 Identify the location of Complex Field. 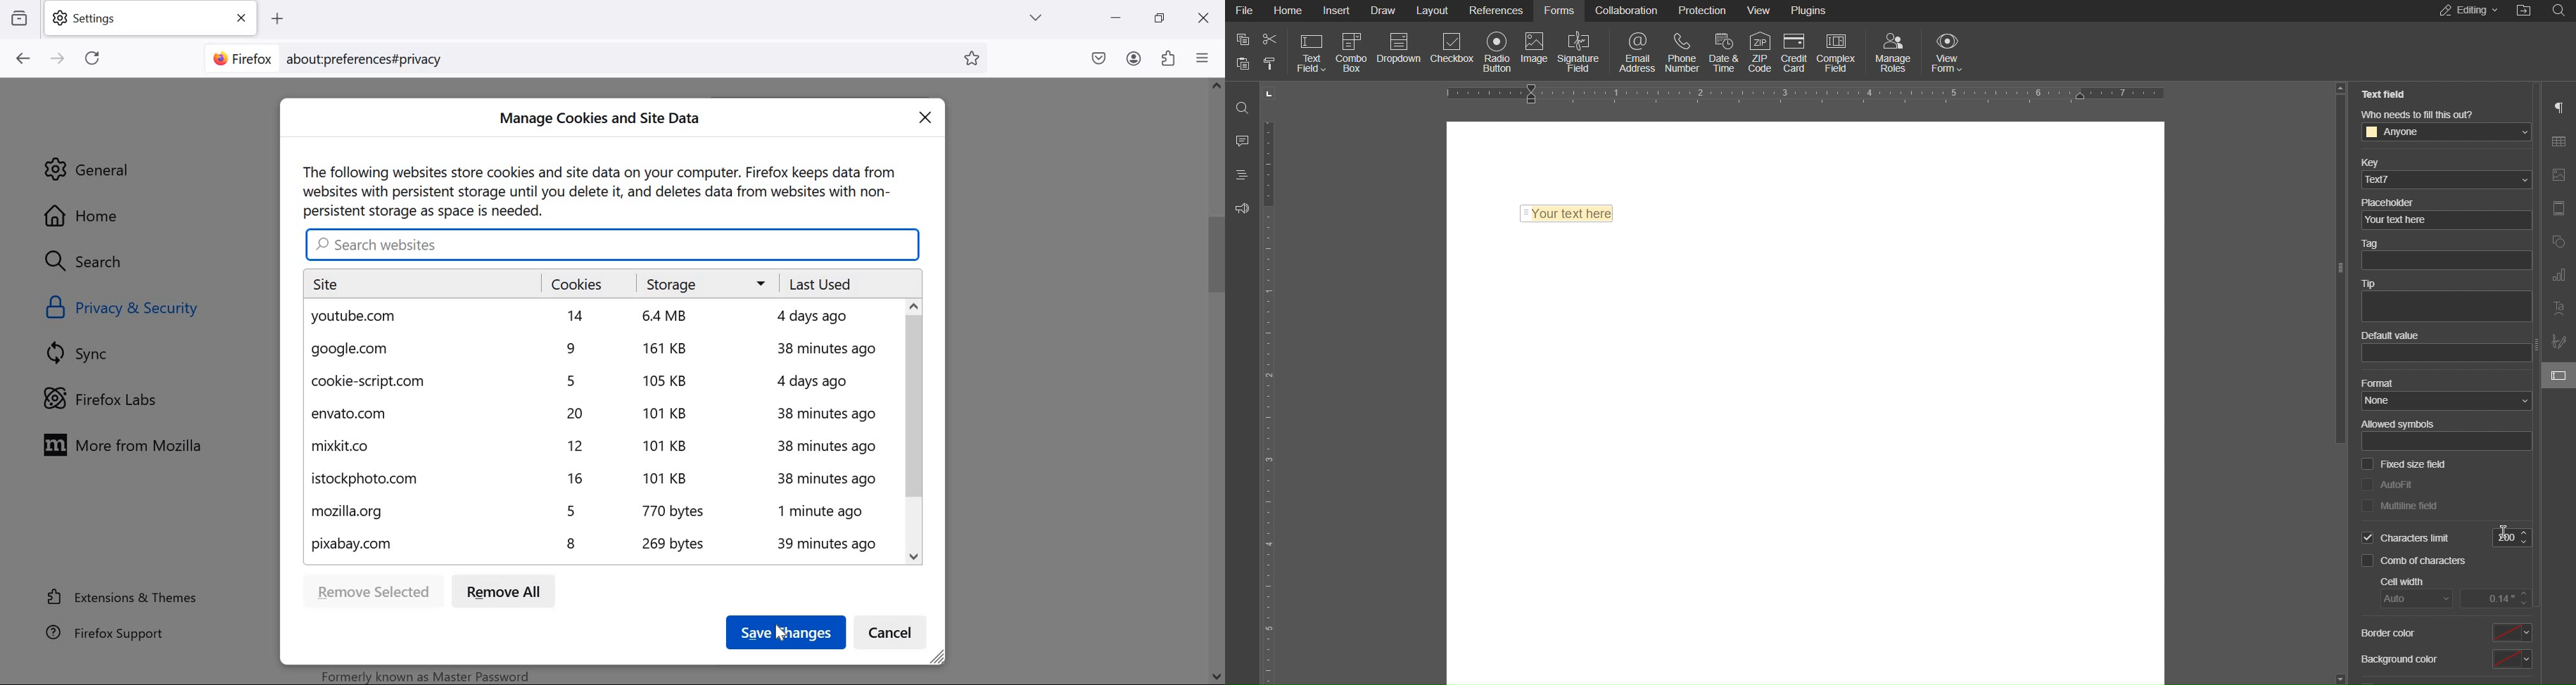
(1836, 49).